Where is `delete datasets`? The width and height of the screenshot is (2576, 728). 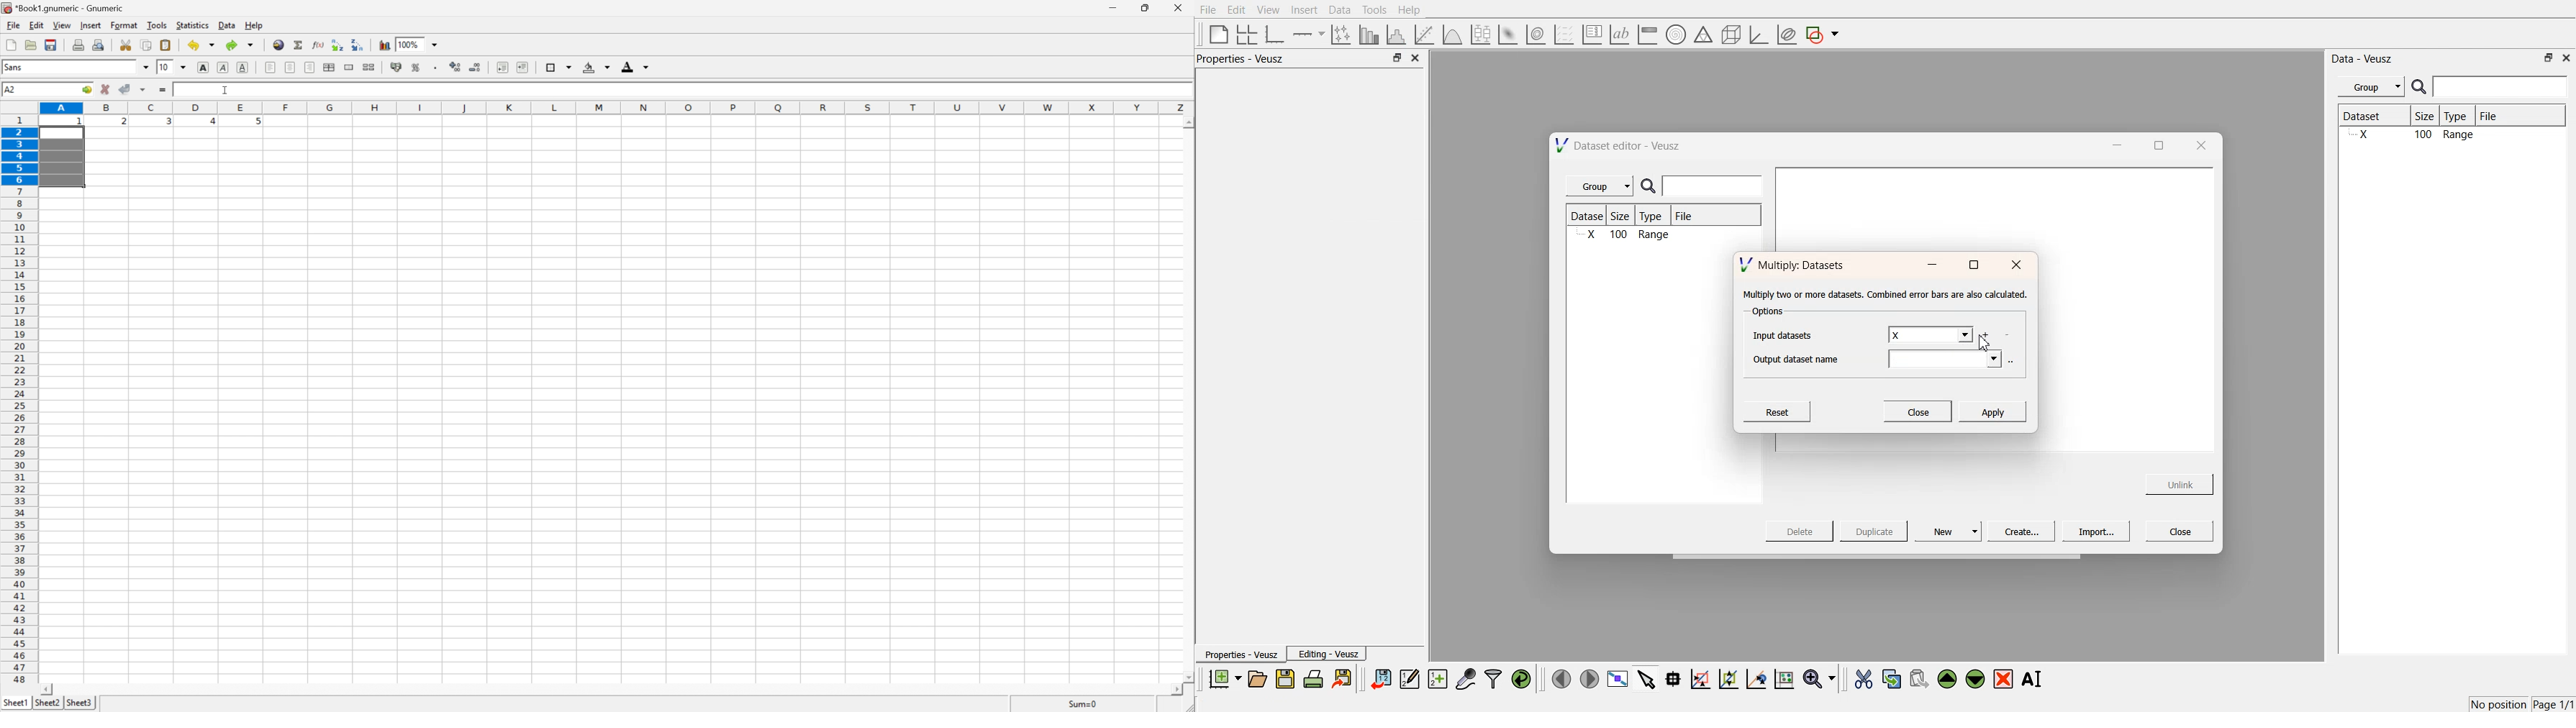
delete datasets is located at coordinates (2007, 336).